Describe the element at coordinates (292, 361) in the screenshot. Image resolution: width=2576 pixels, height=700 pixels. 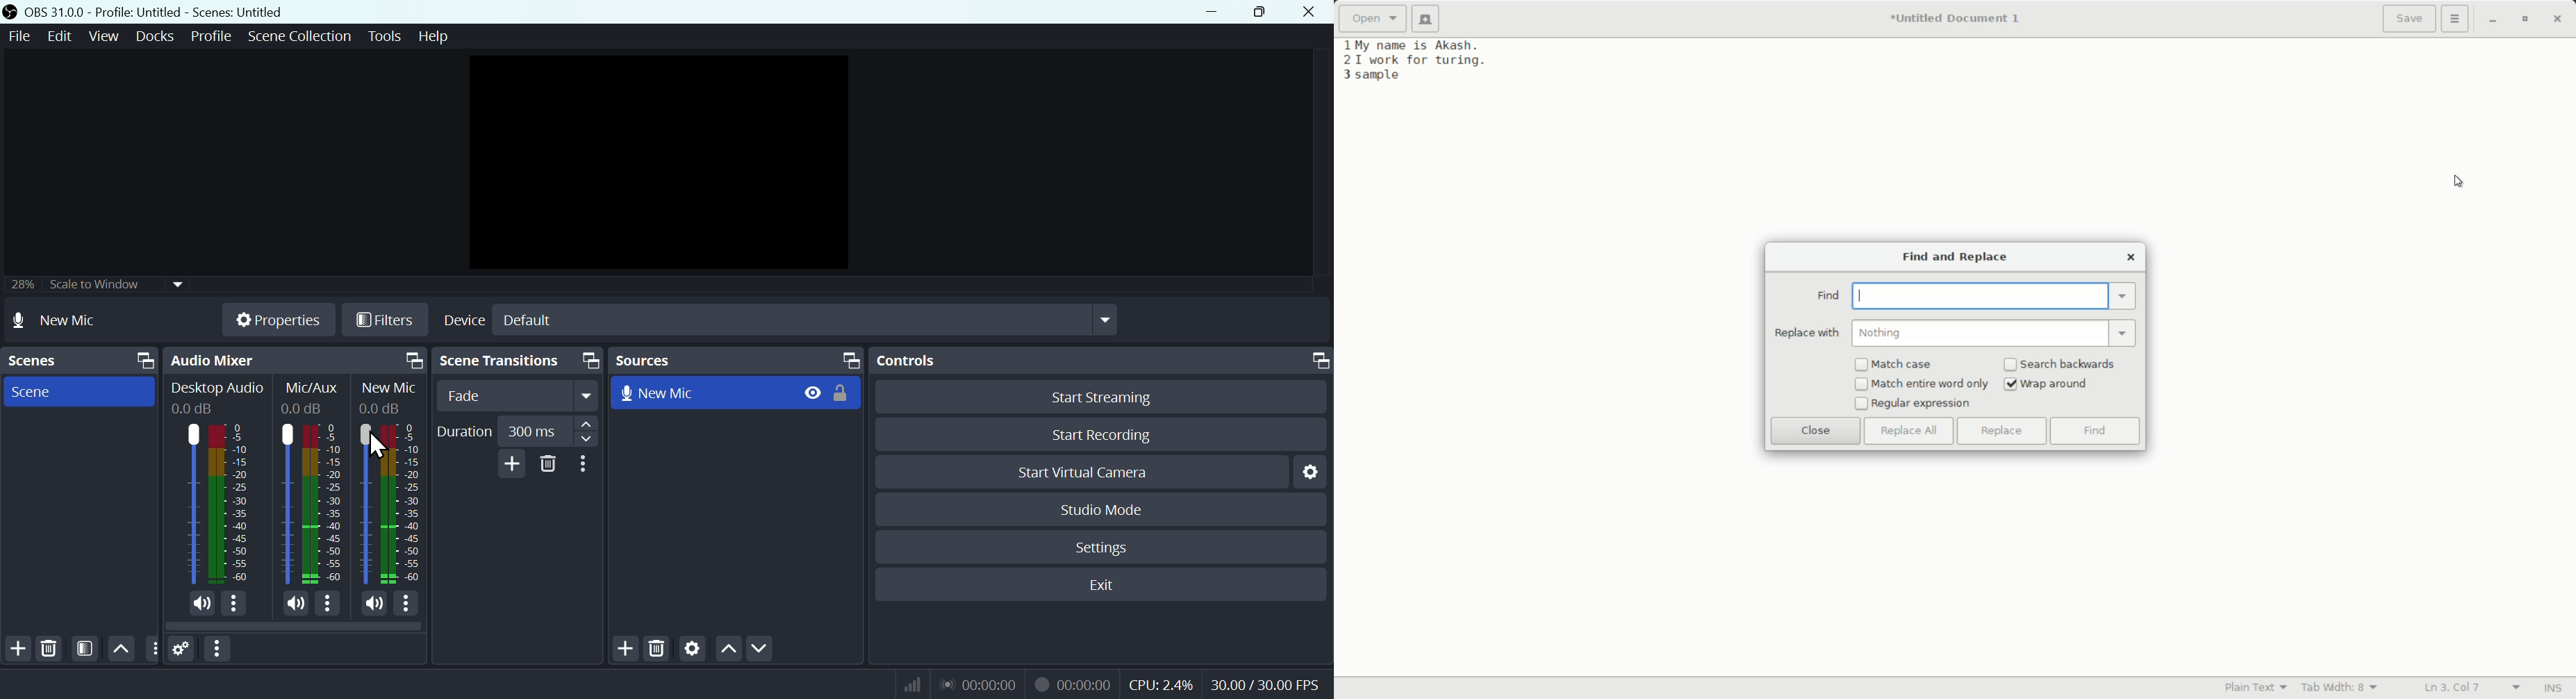
I see `Audio mixer` at that location.